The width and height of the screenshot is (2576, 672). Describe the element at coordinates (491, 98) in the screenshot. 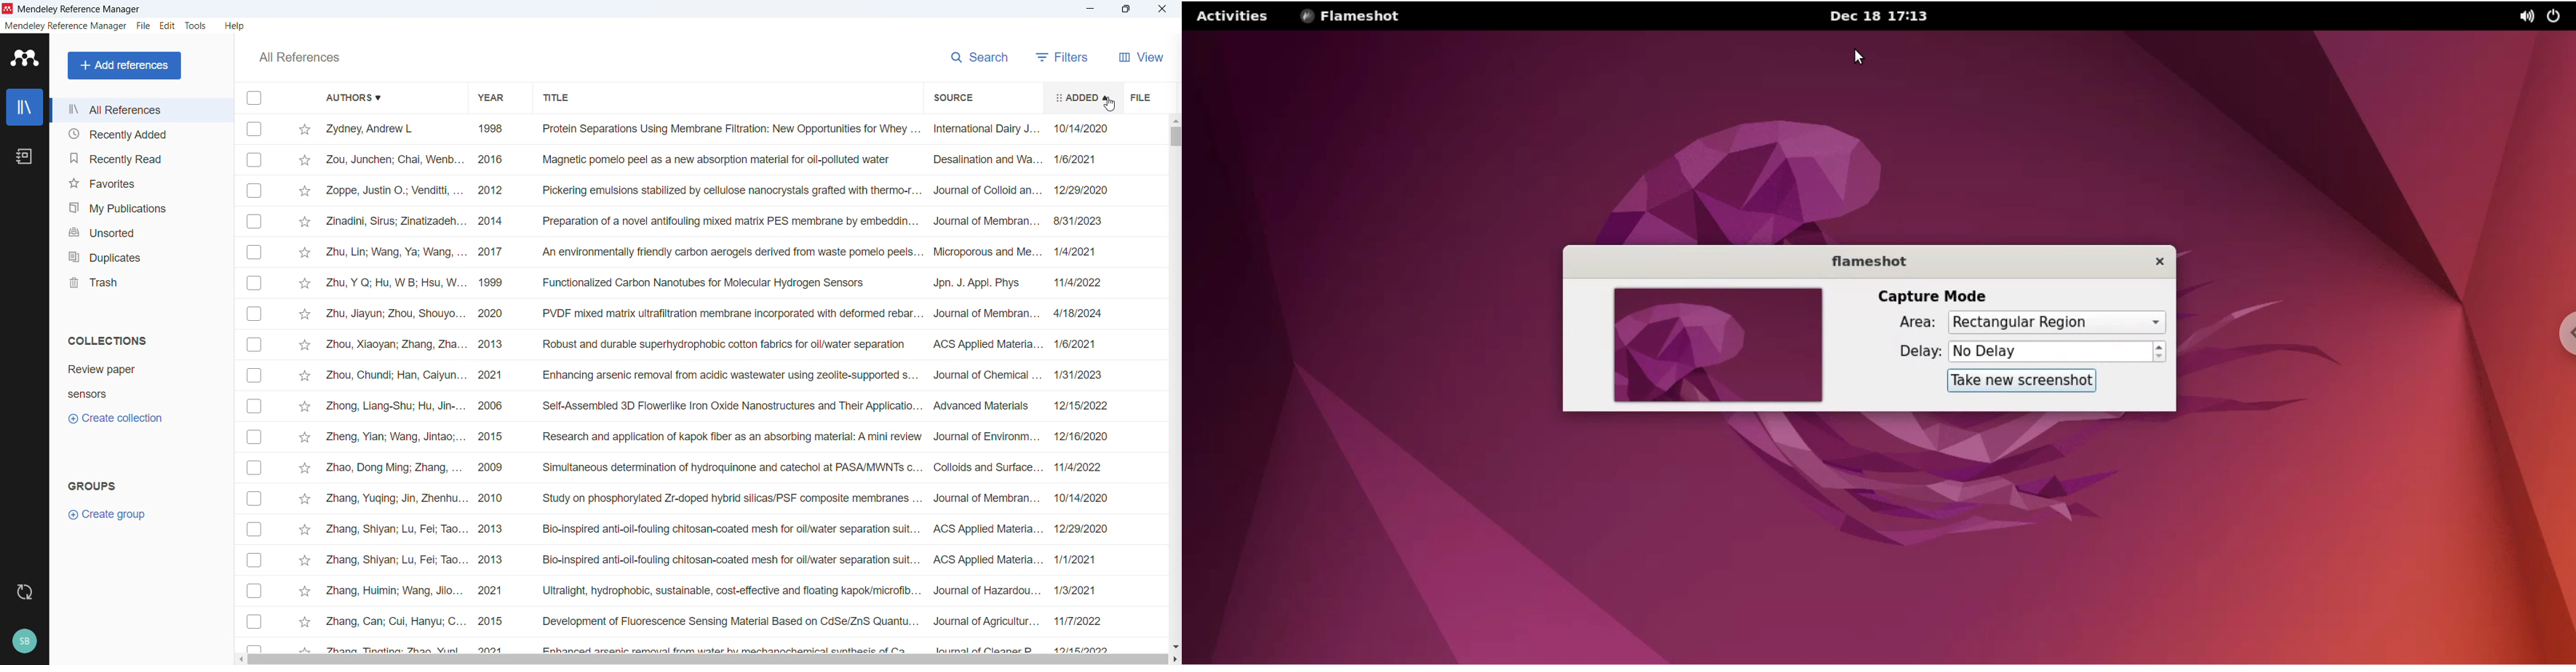

I see `Sort by year ` at that location.